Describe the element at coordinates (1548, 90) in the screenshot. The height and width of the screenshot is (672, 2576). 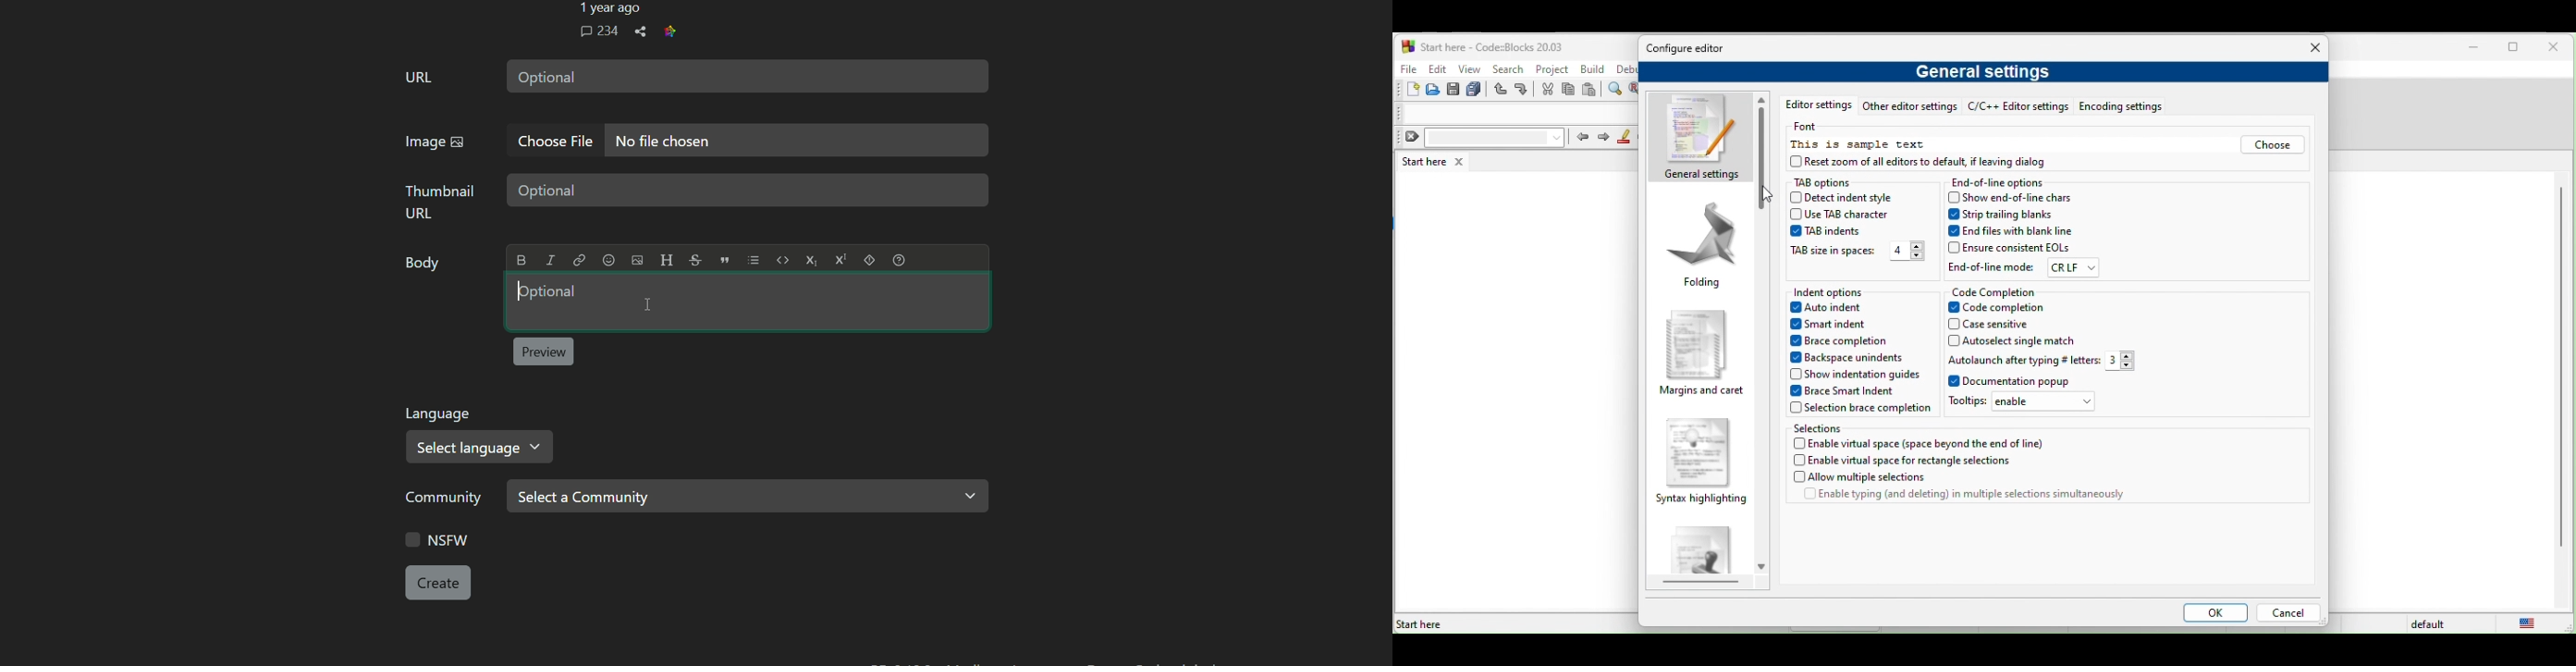
I see `cut` at that location.